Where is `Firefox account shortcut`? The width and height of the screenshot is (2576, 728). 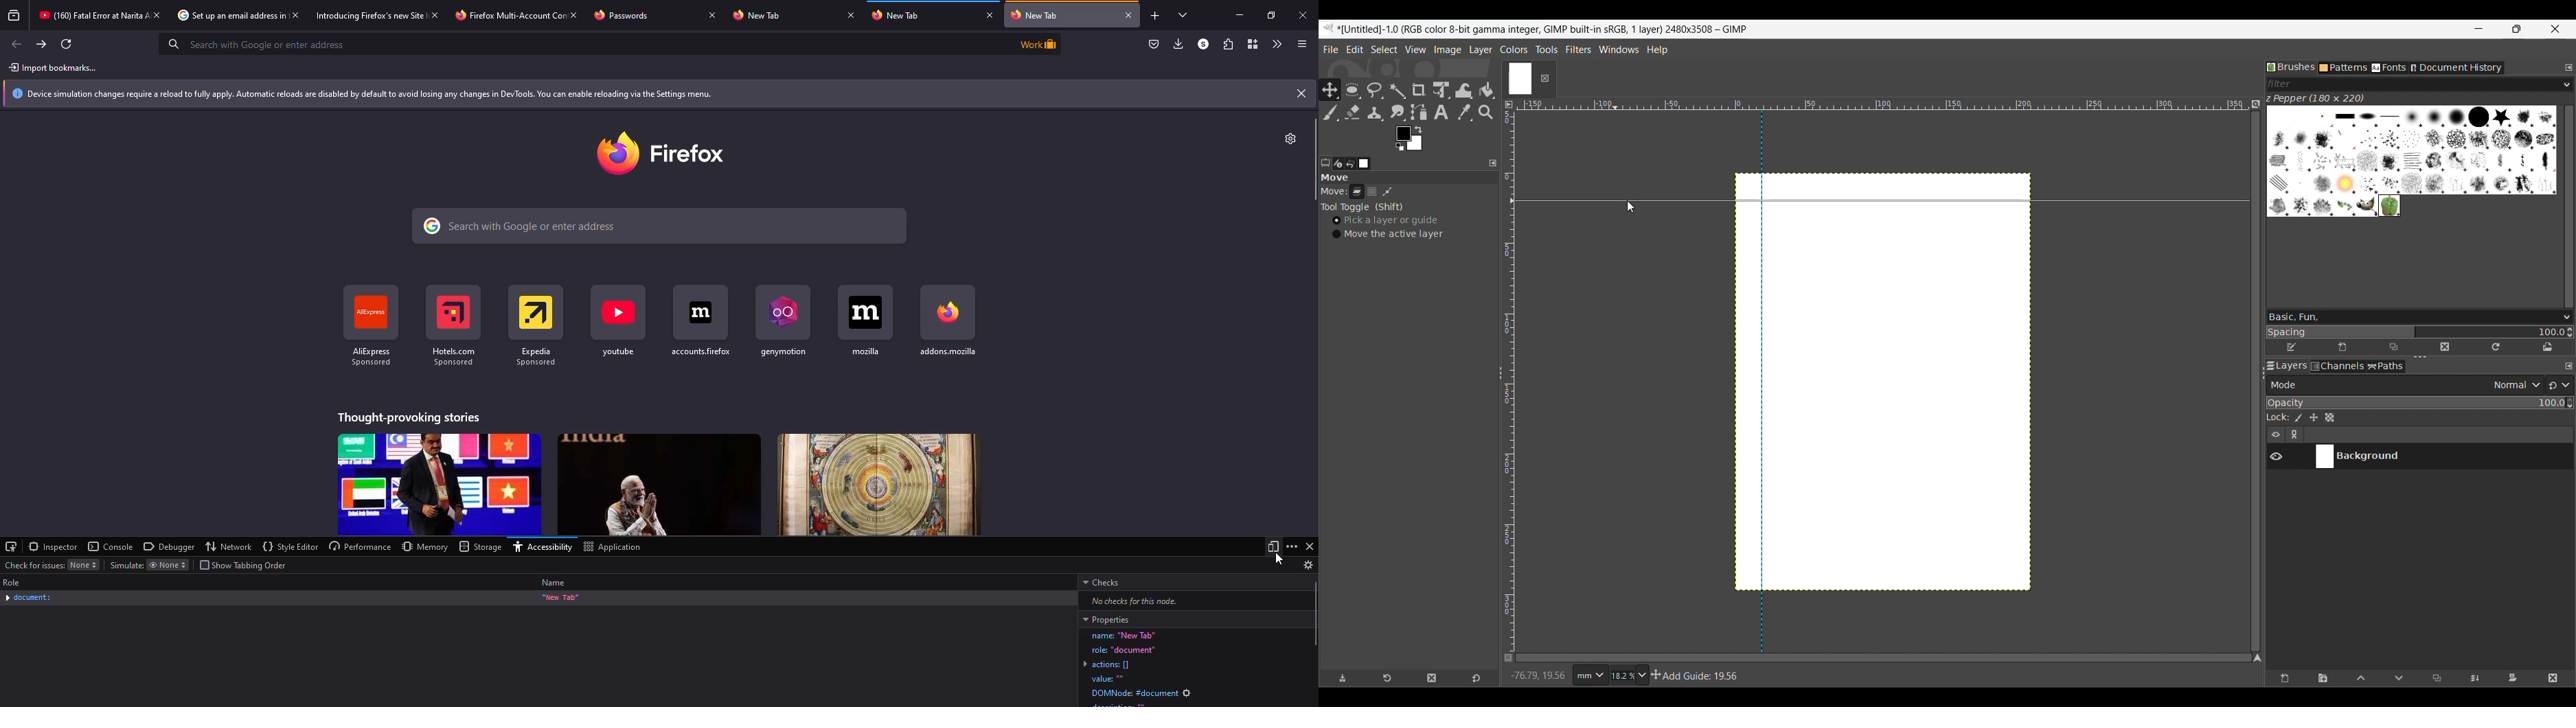 Firefox account shortcut is located at coordinates (700, 323).